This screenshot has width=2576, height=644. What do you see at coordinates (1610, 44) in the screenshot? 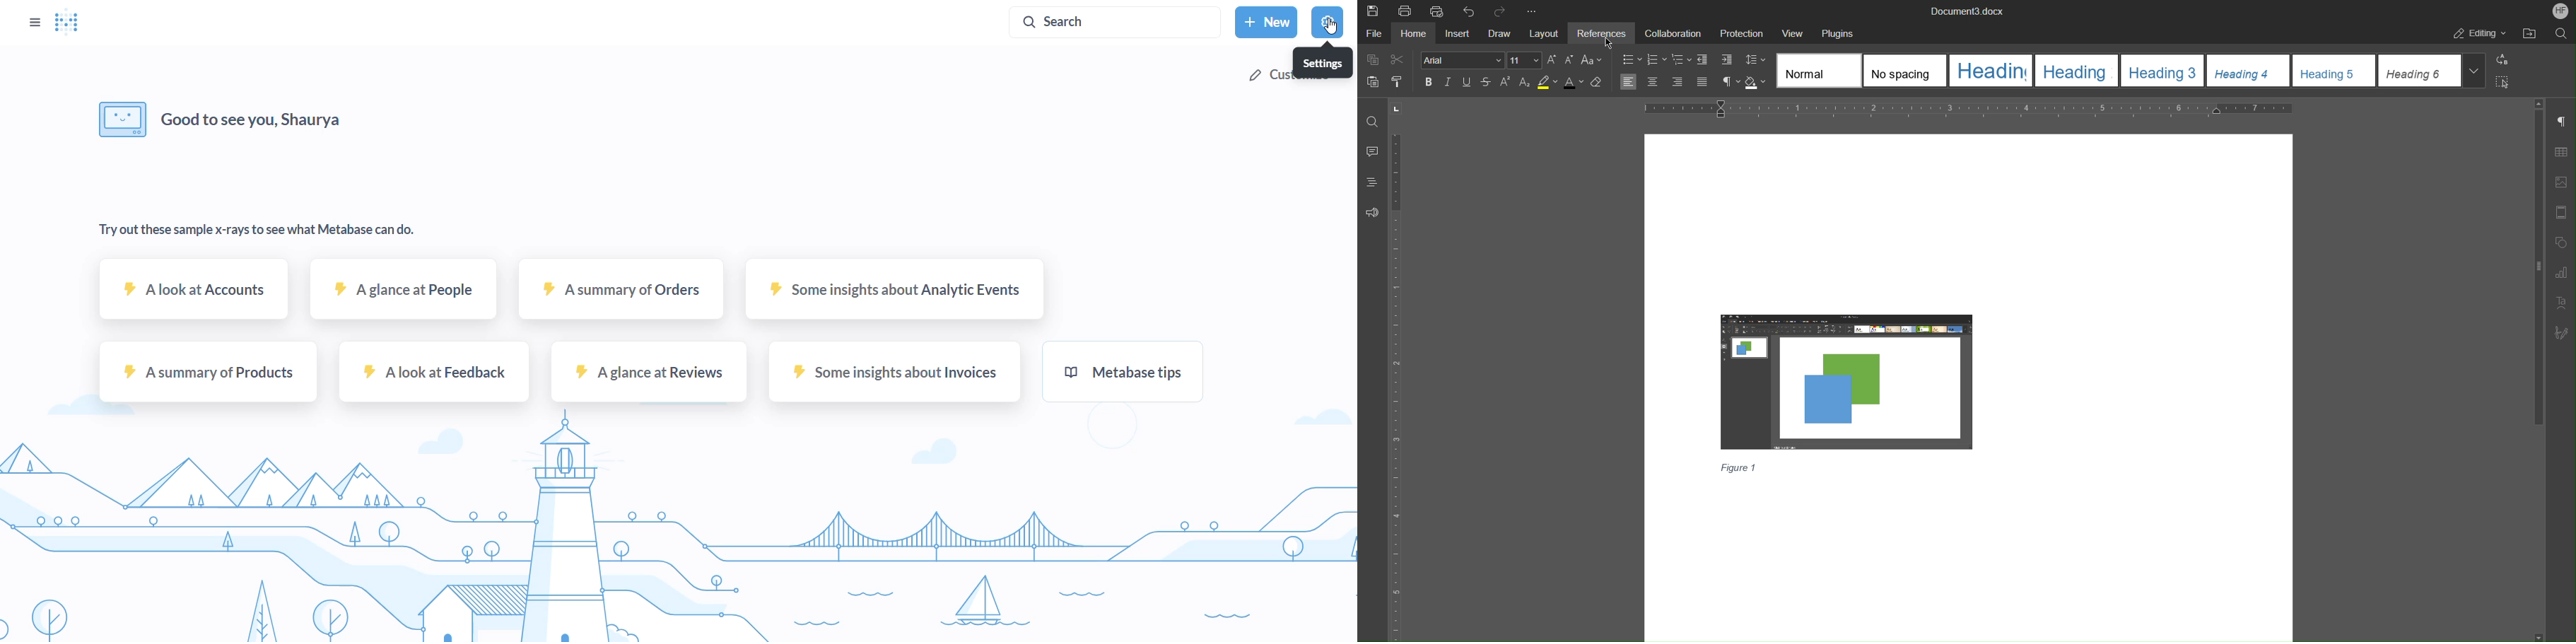
I see `Pointer` at bounding box center [1610, 44].